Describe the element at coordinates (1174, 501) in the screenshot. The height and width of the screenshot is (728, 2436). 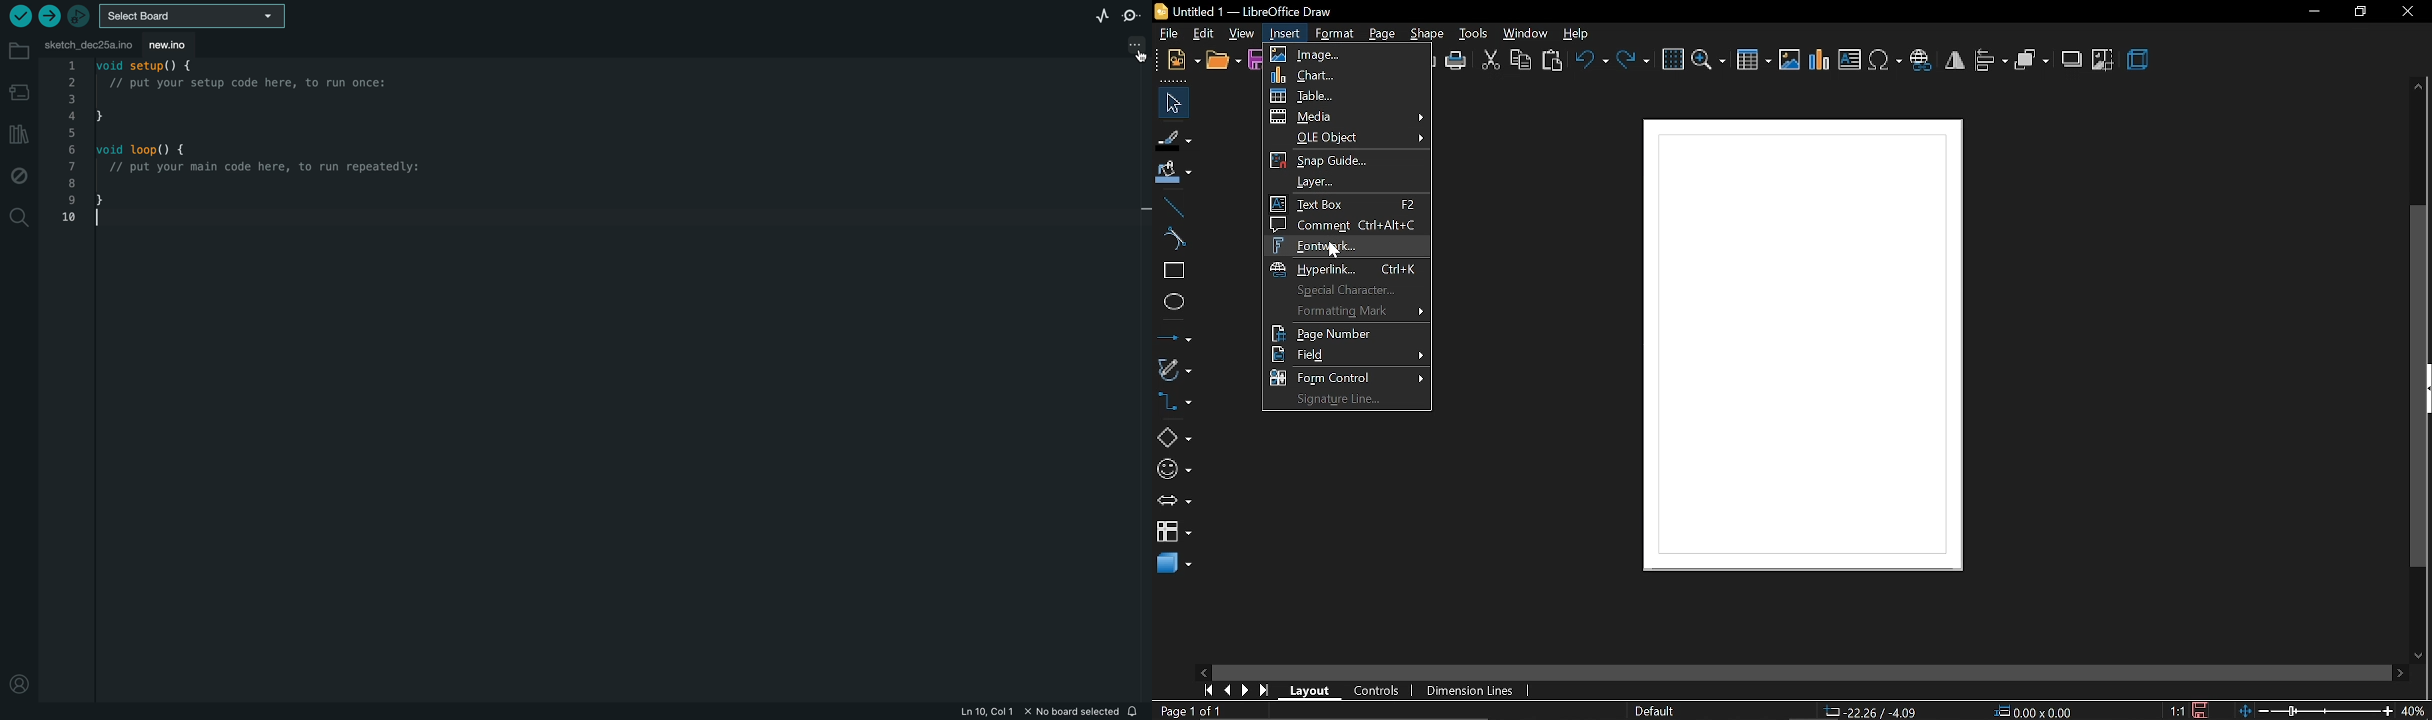
I see `arrows` at that location.